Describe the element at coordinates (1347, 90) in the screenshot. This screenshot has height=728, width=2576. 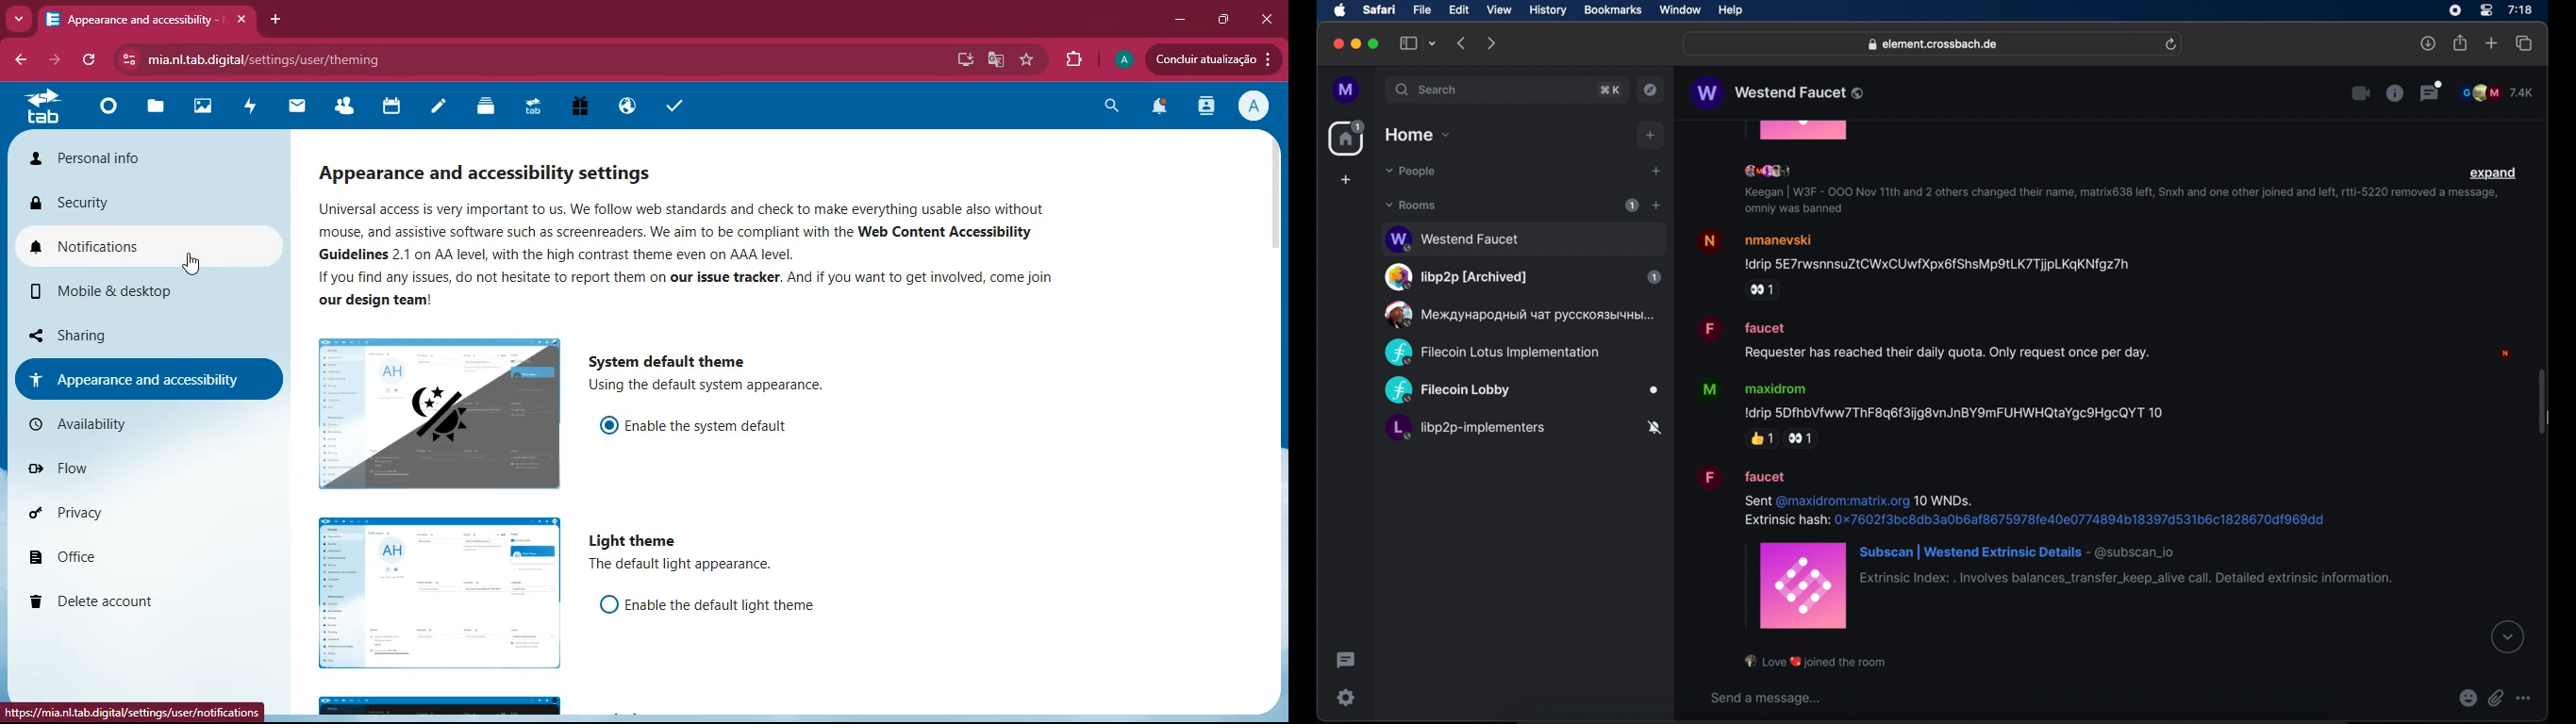
I see `profile` at that location.